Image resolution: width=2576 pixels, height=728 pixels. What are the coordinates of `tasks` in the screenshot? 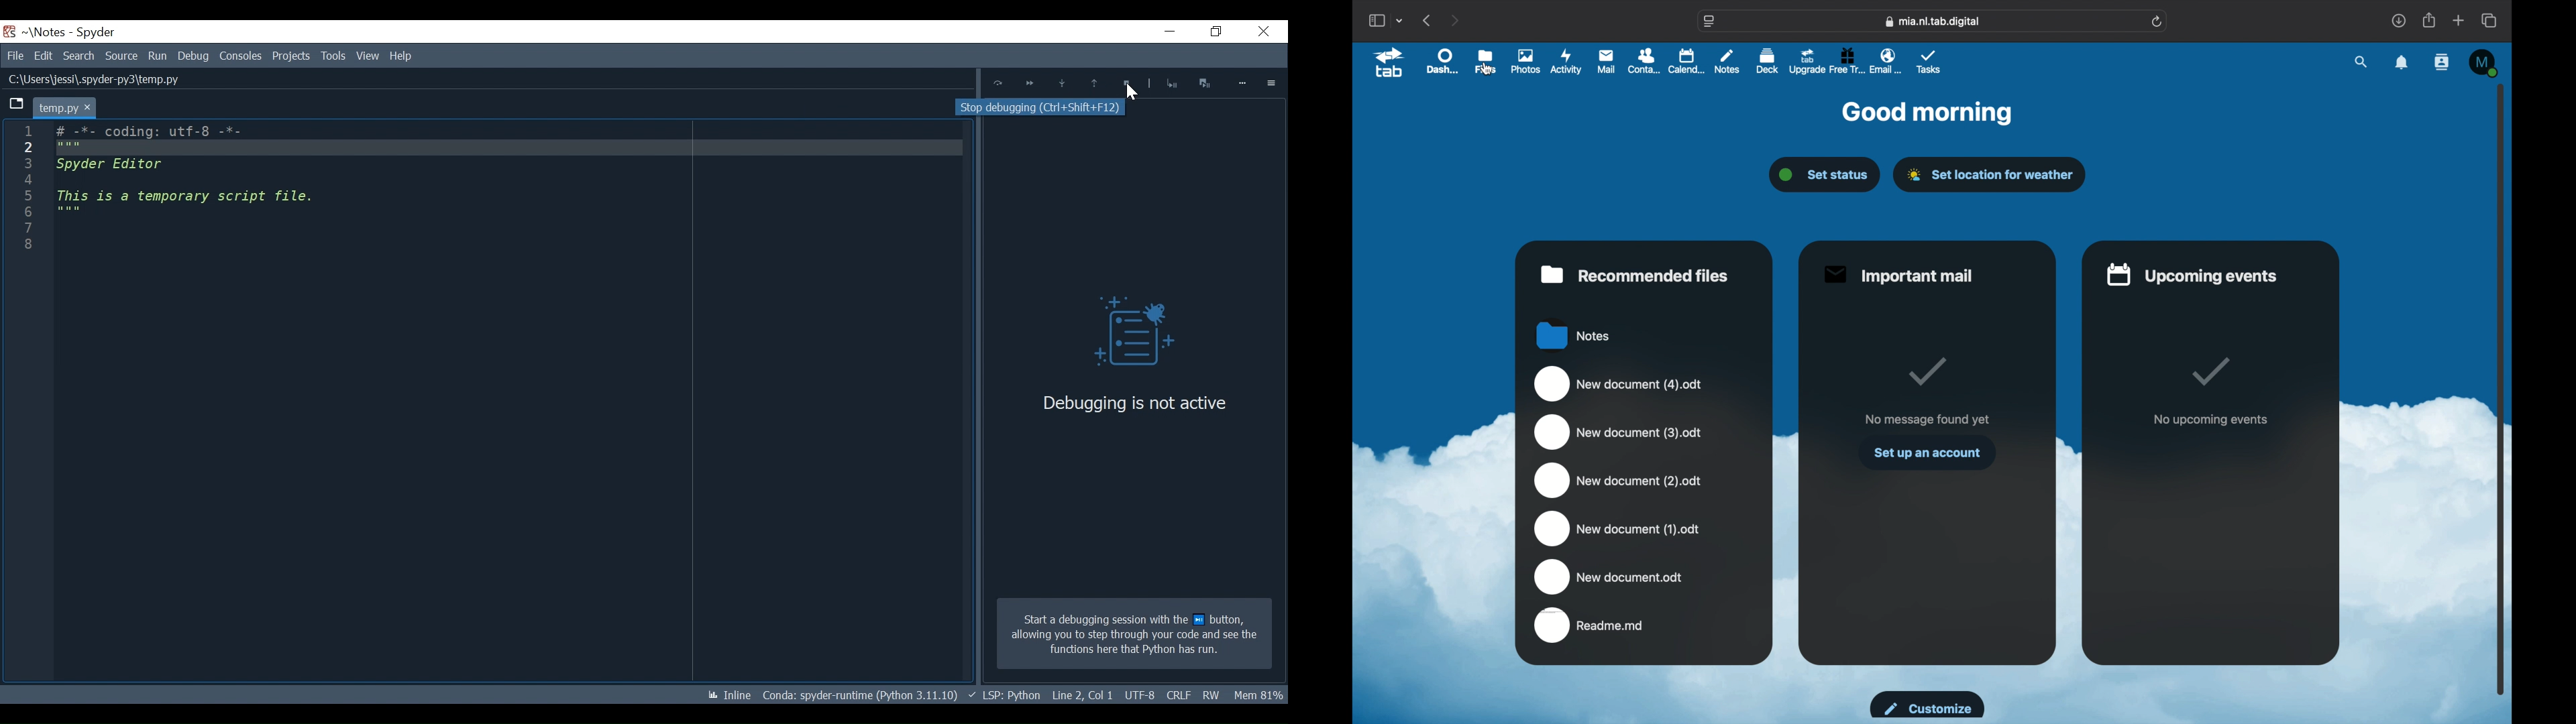 It's located at (1929, 62).